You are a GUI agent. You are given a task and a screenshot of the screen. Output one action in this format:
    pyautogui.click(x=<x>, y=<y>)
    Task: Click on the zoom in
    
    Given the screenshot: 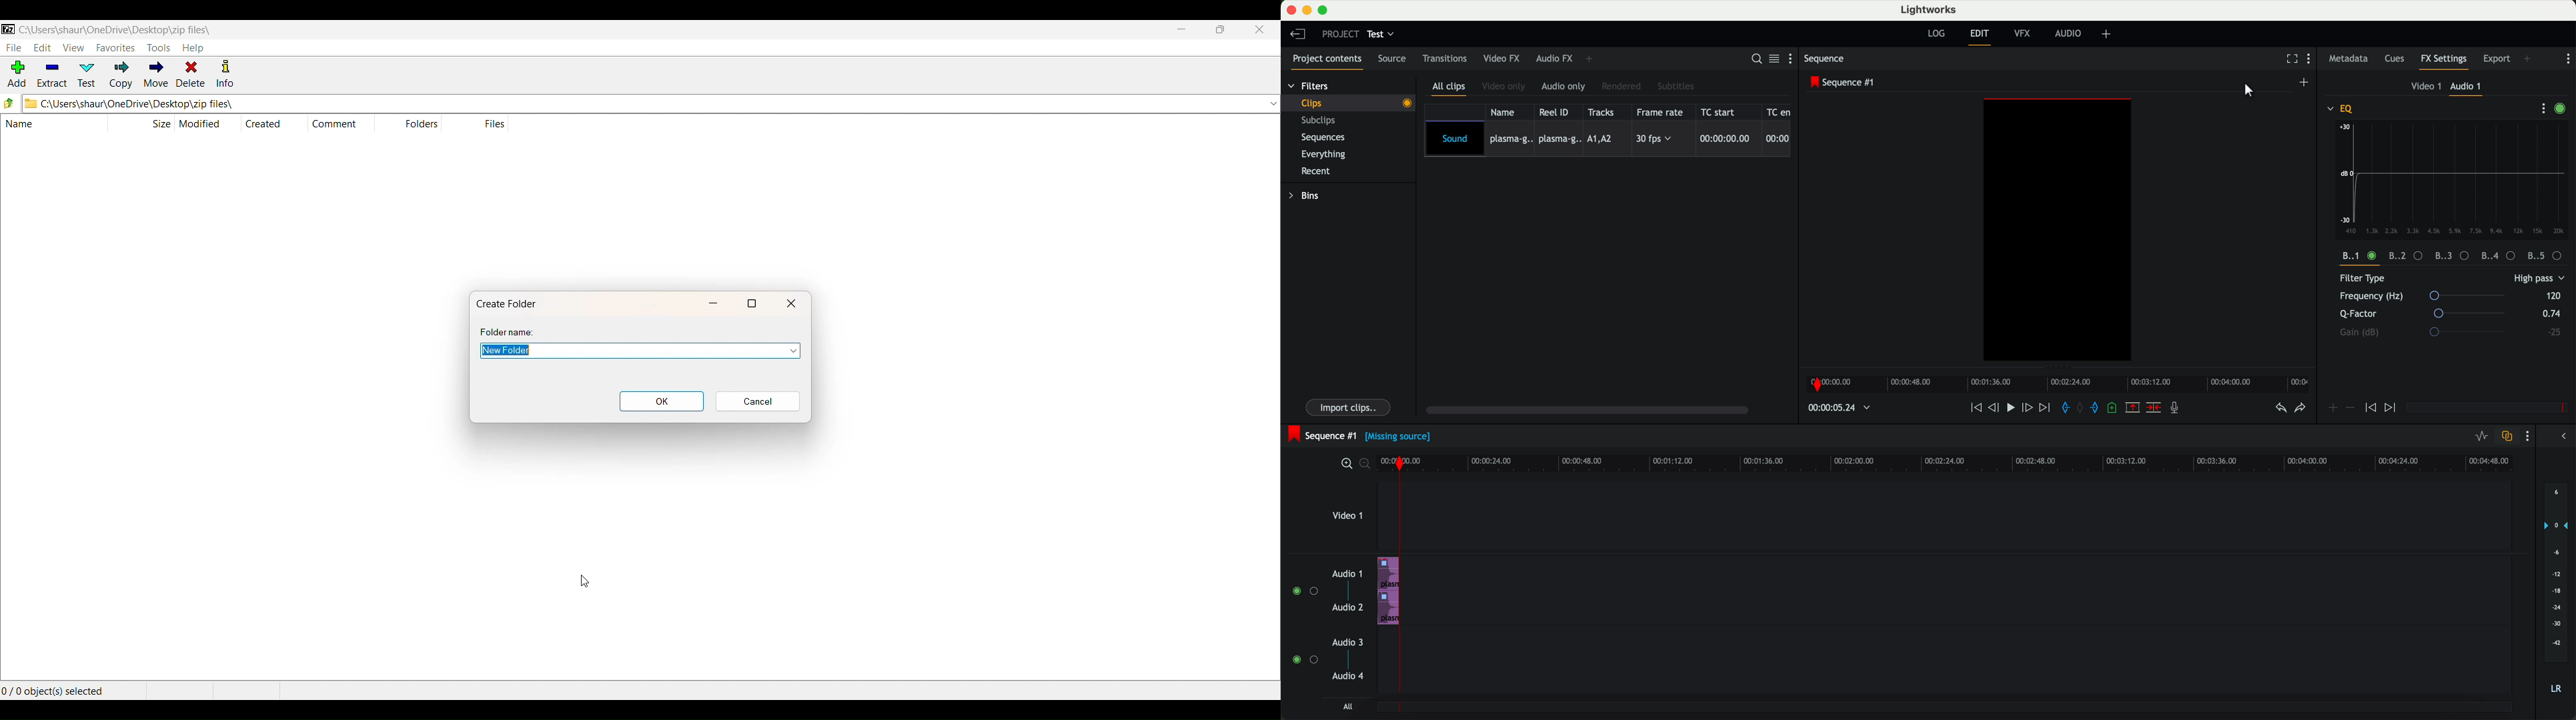 What is the action you would take?
    pyautogui.click(x=1346, y=464)
    